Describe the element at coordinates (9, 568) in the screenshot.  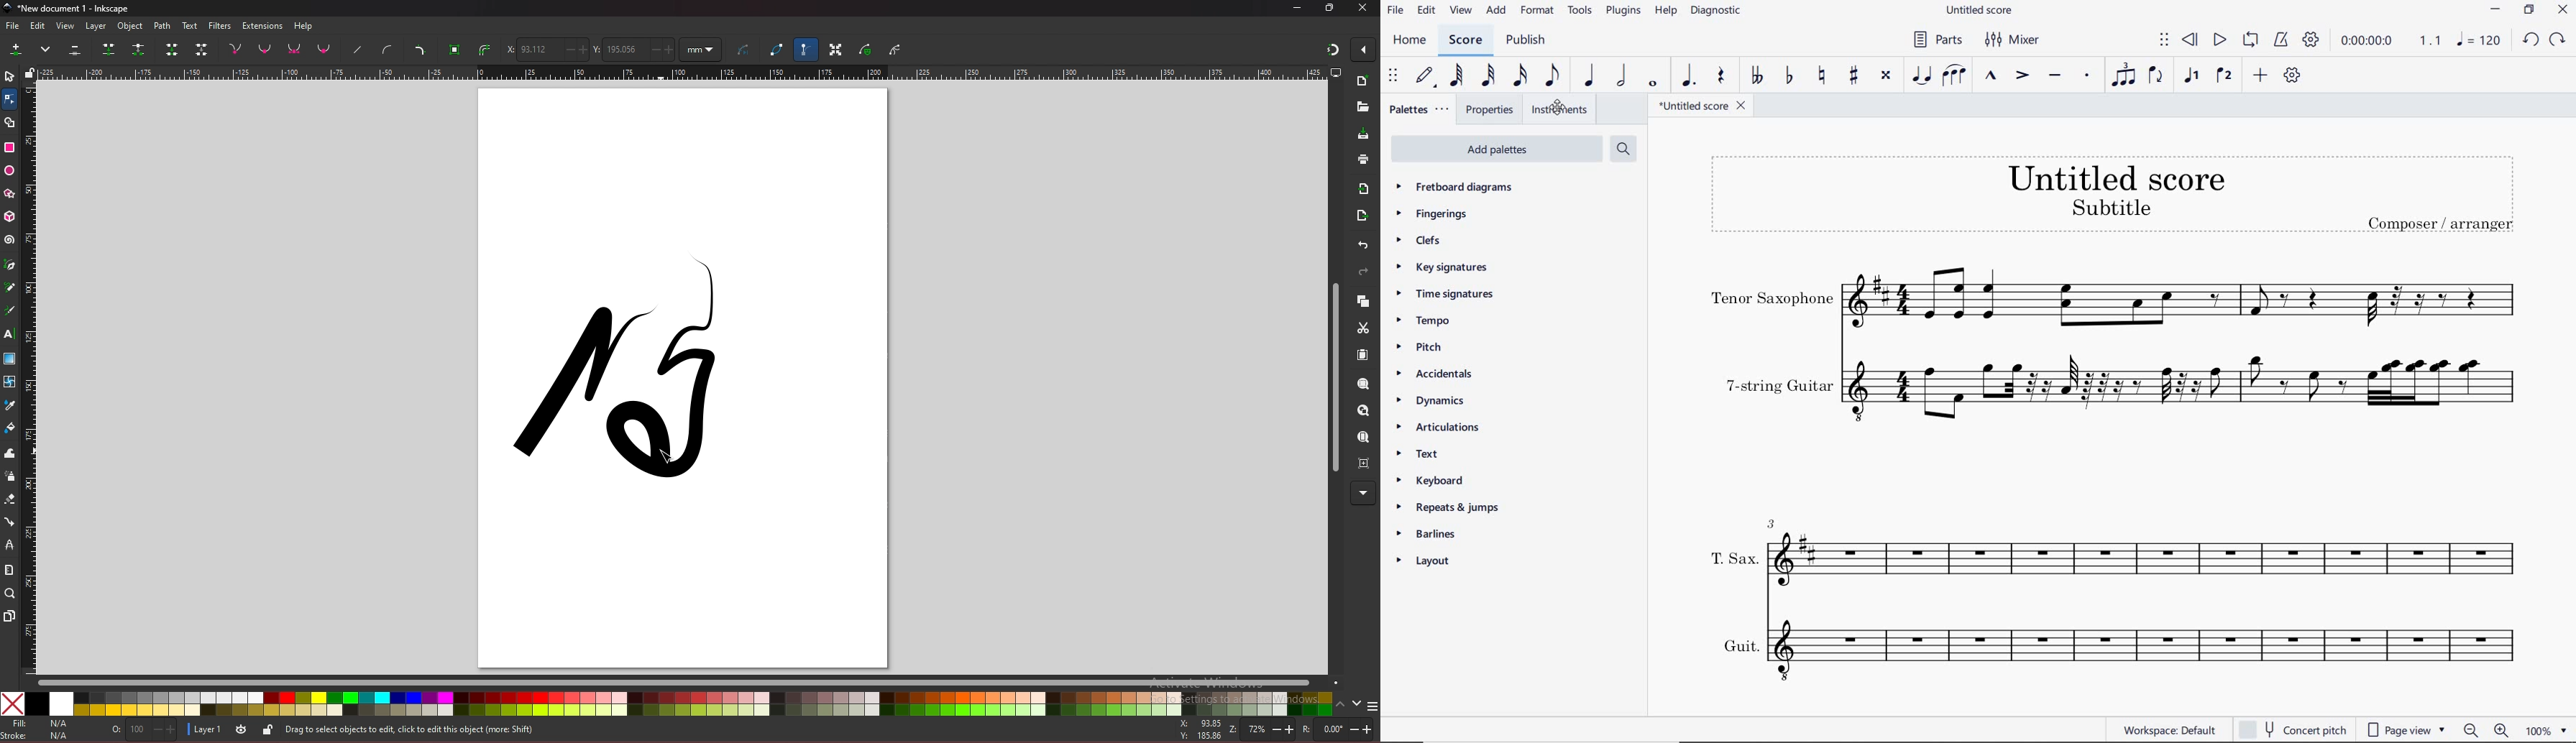
I see `measure` at that location.